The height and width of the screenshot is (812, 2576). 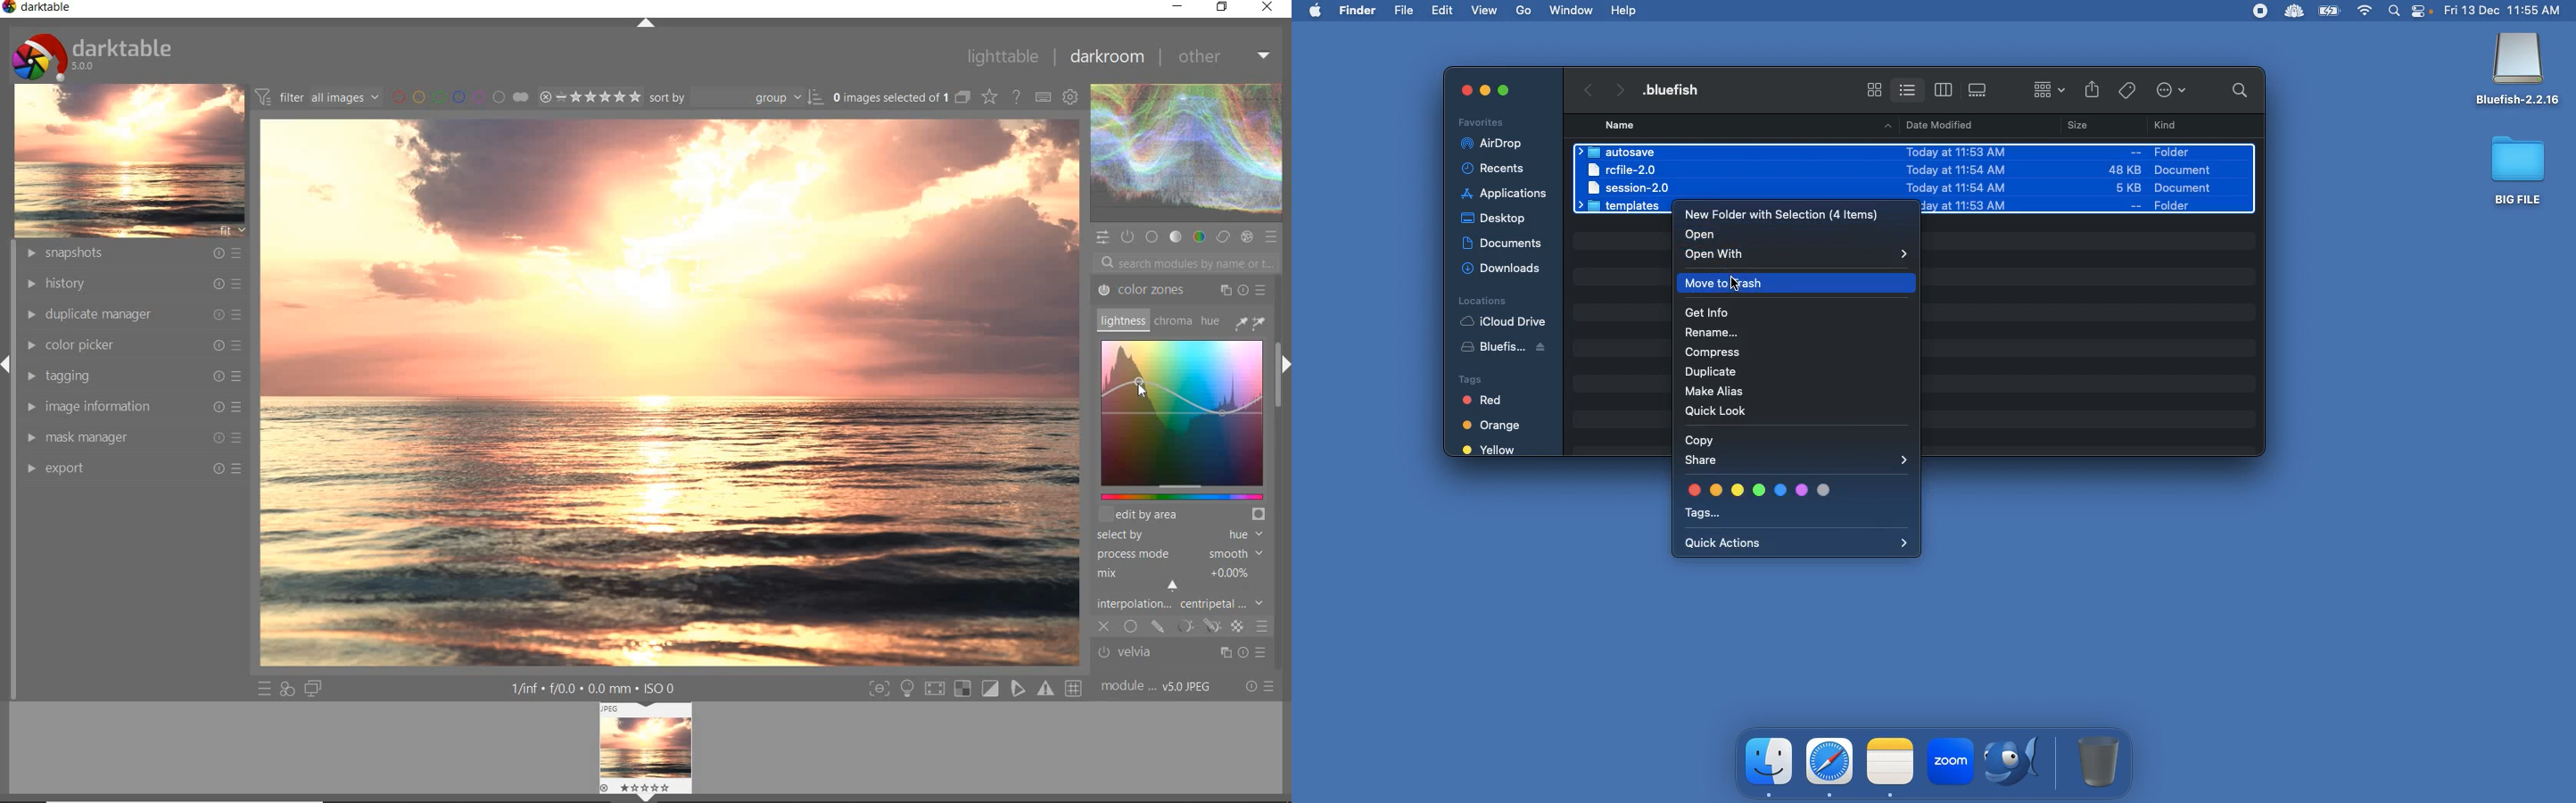 I want to click on PROCESS MODE, so click(x=1182, y=554).